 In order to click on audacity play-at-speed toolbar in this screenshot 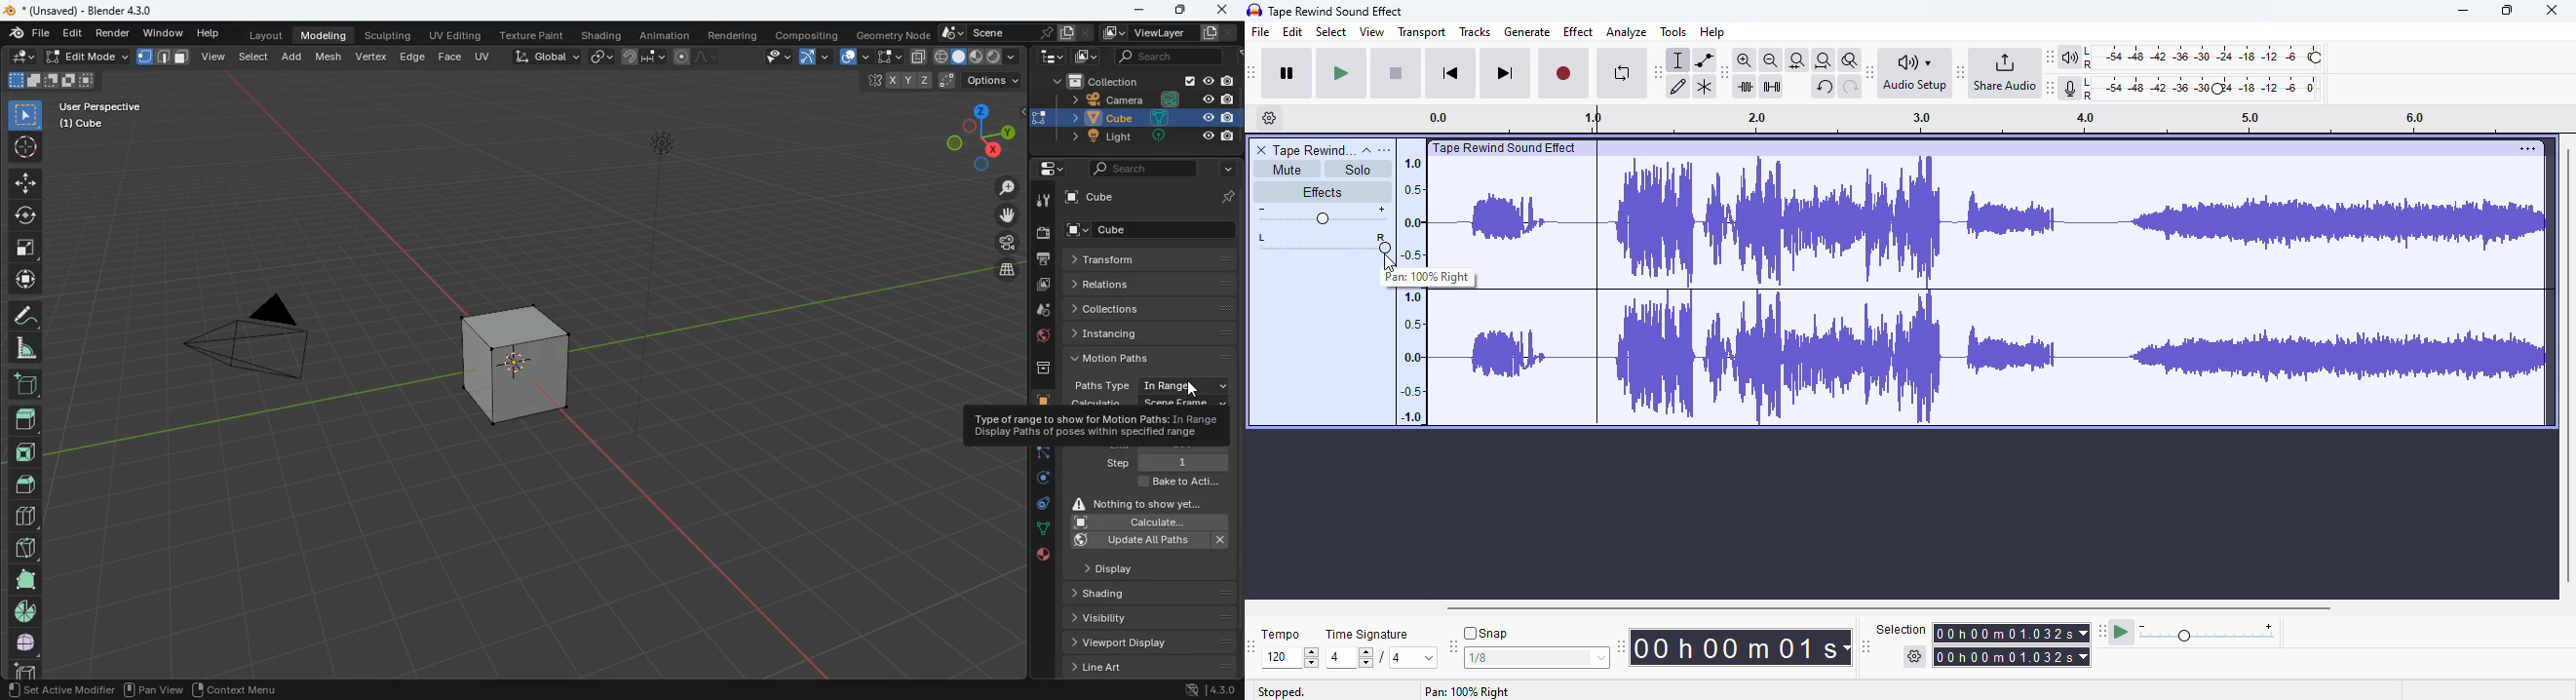, I will do `click(2188, 631)`.